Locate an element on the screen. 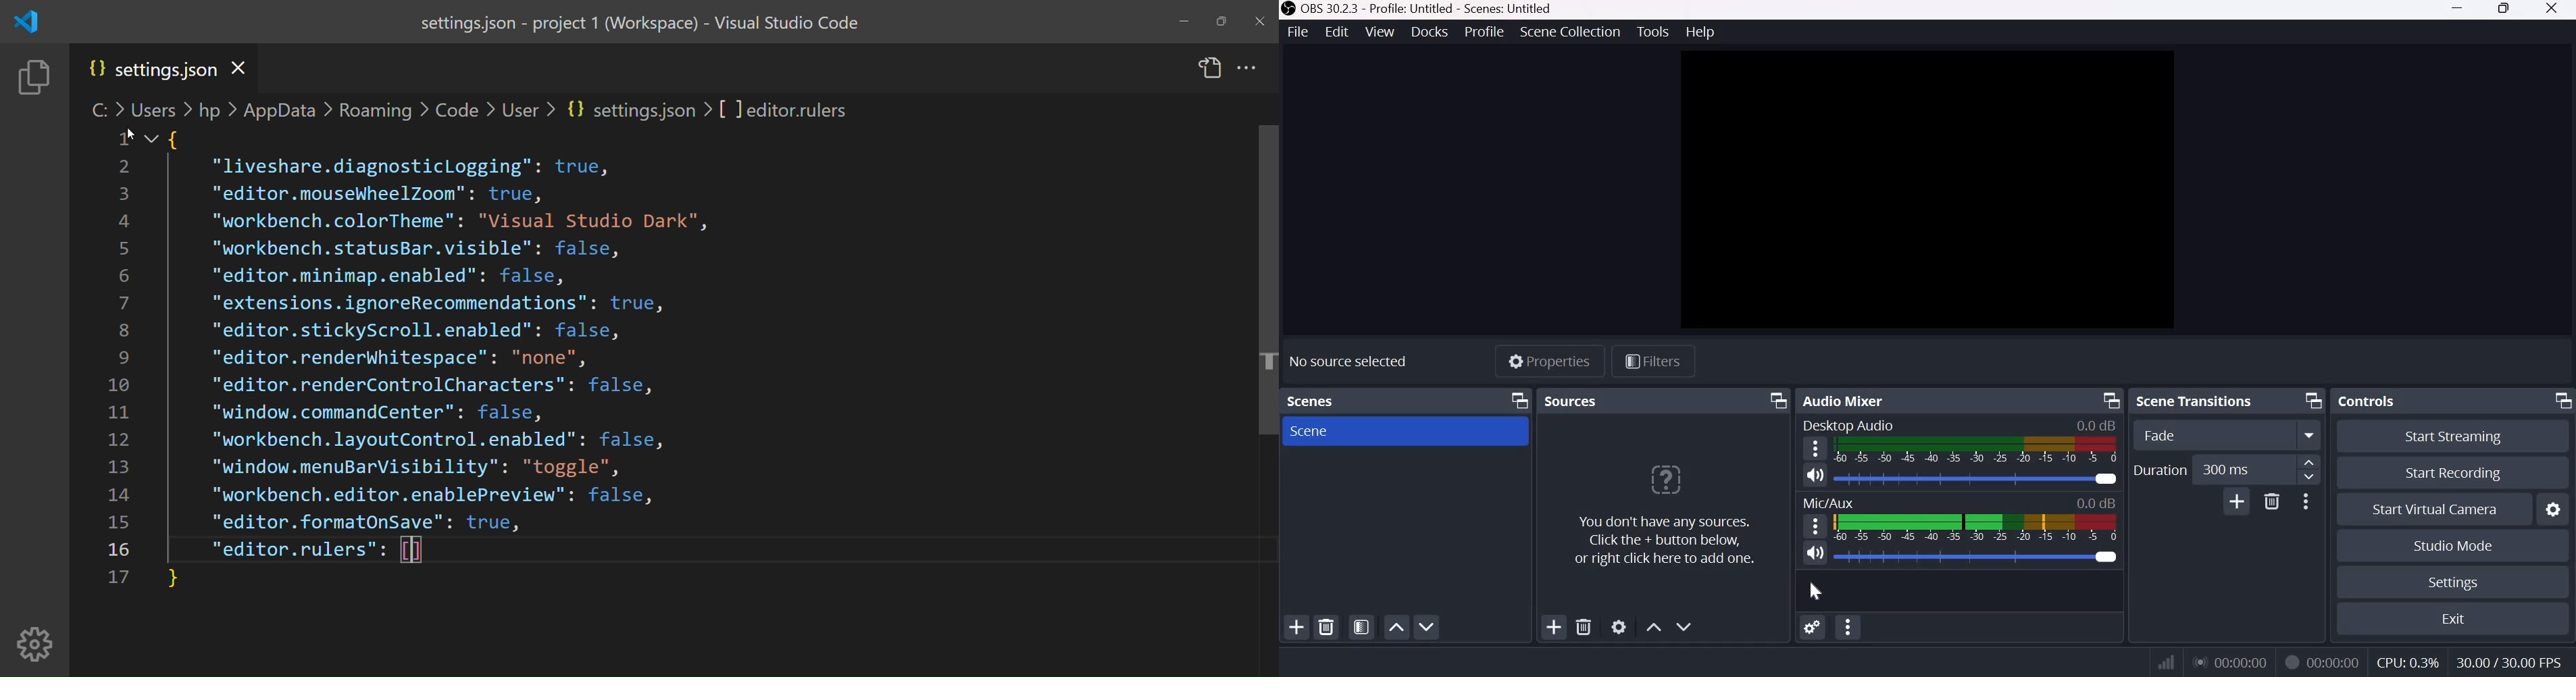 The image size is (2576, 700). audio mixer menu is located at coordinates (1813, 626).